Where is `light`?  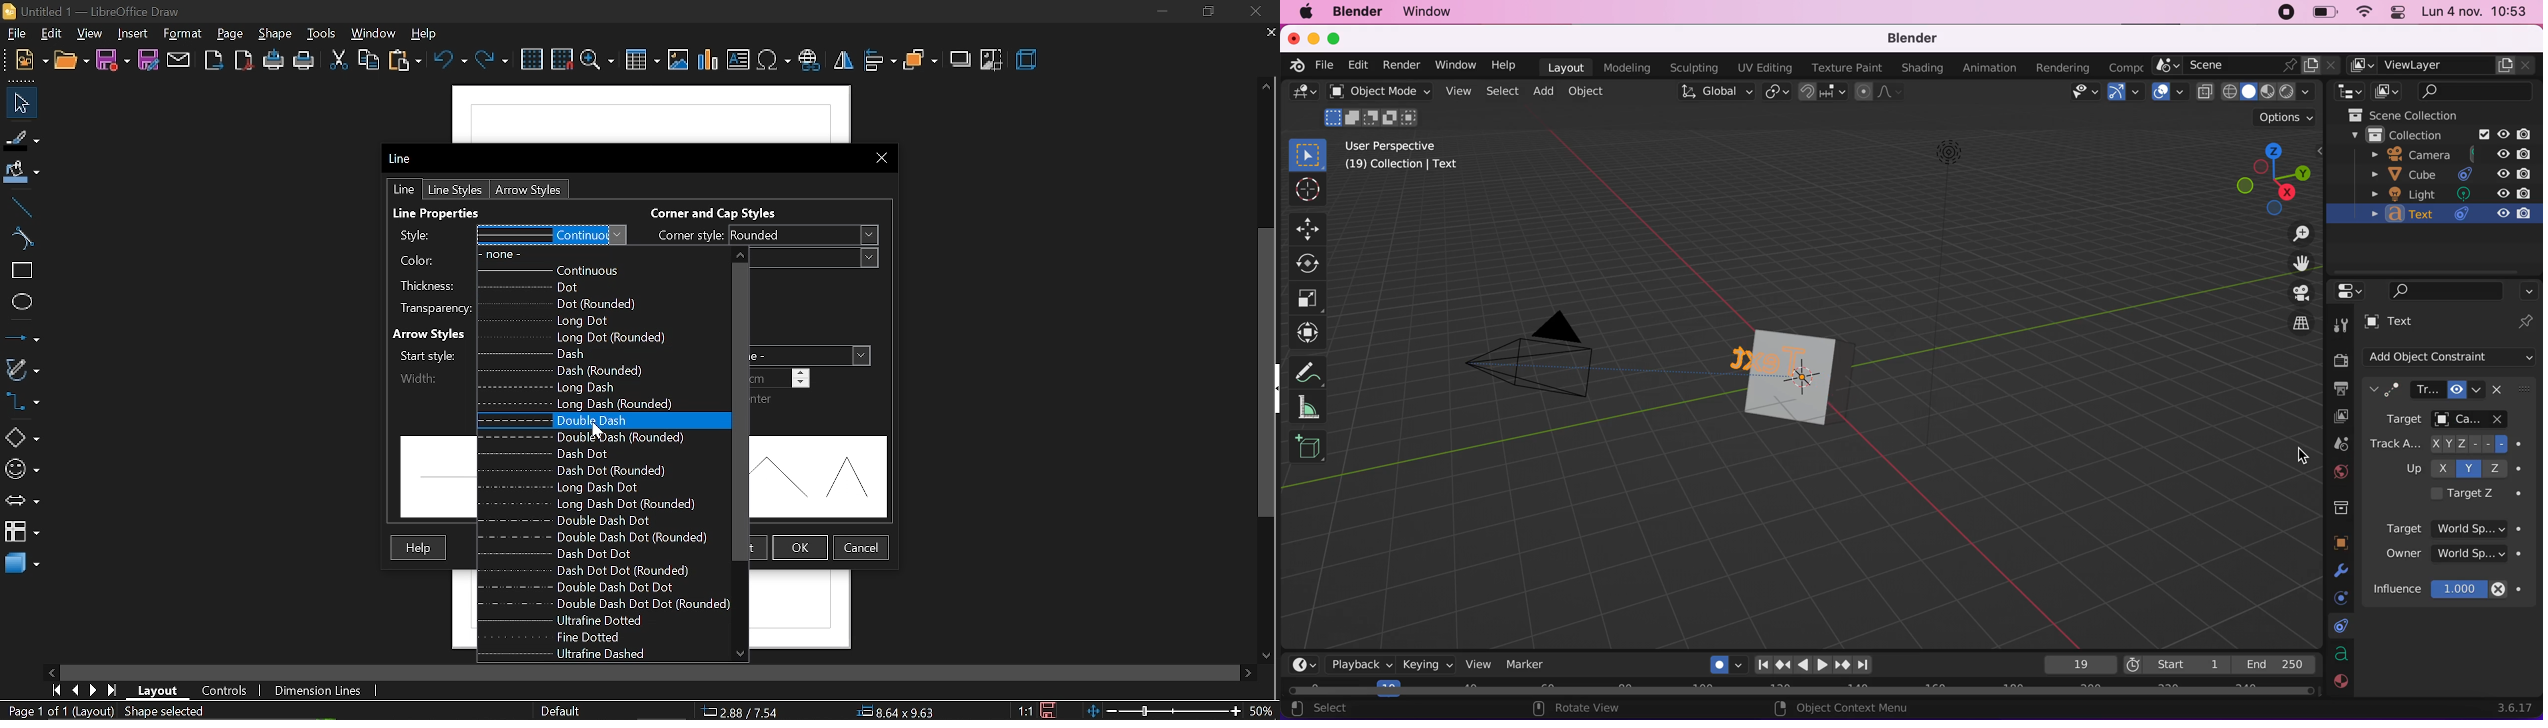
light is located at coordinates (2453, 194).